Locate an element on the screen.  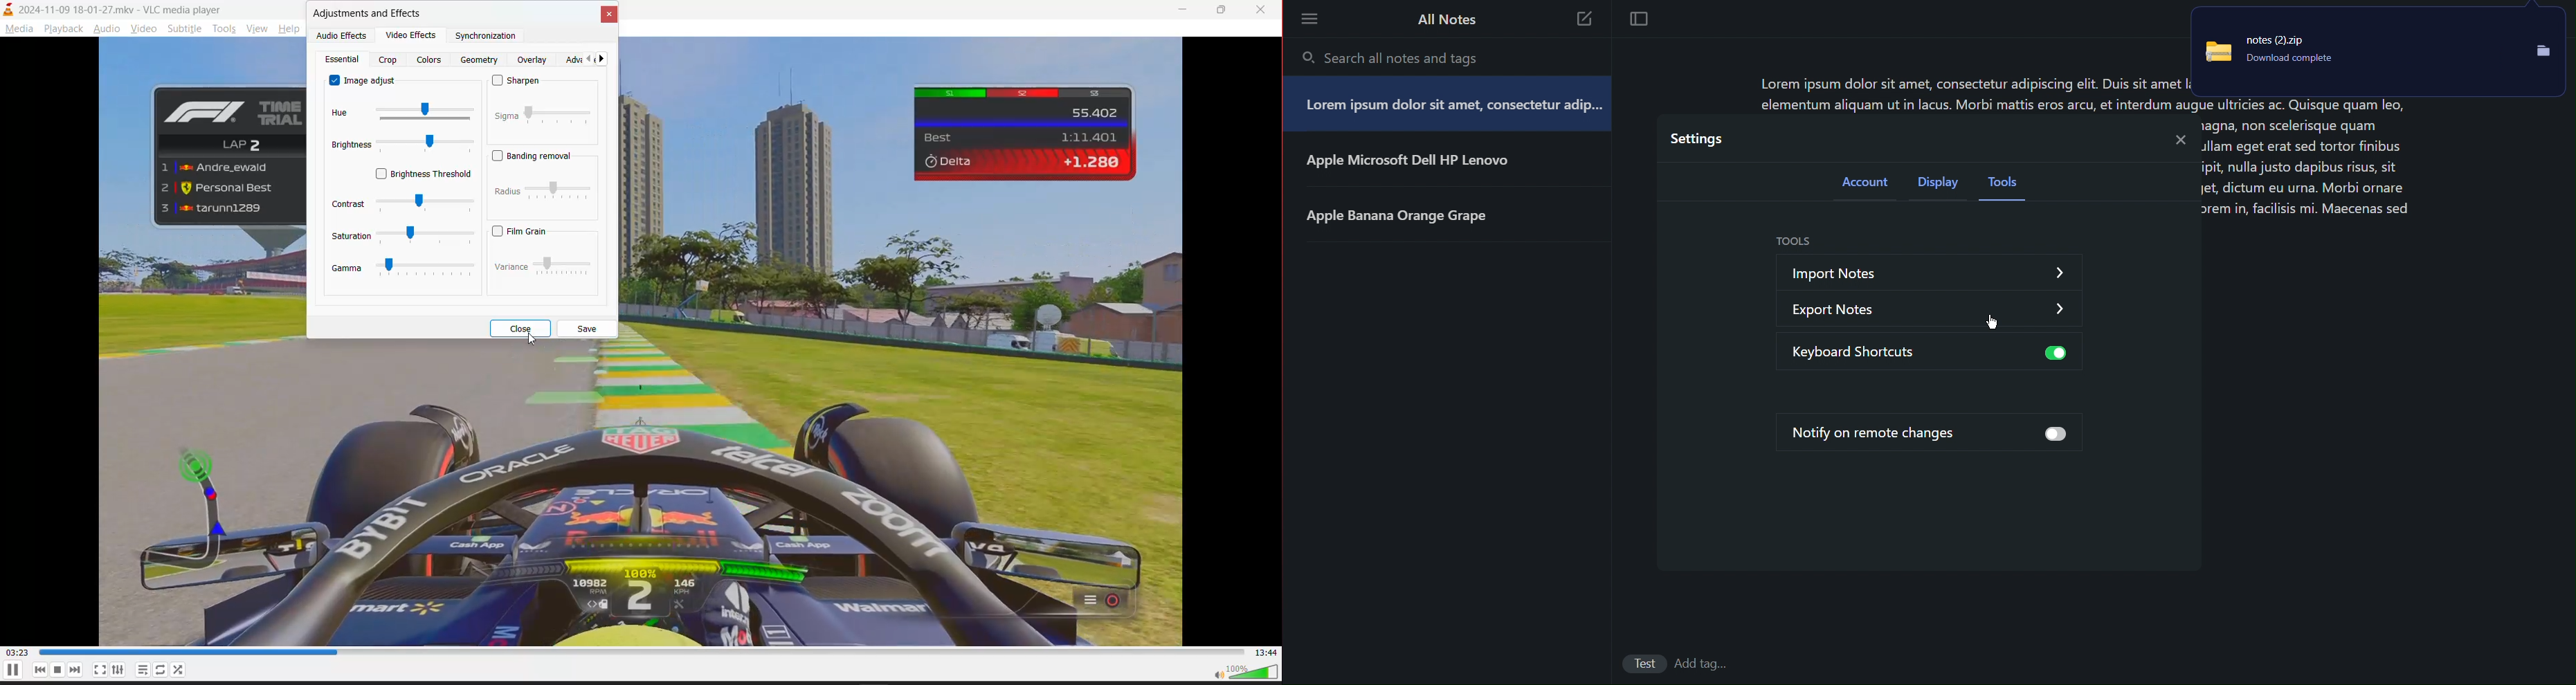
playback is located at coordinates (62, 28).